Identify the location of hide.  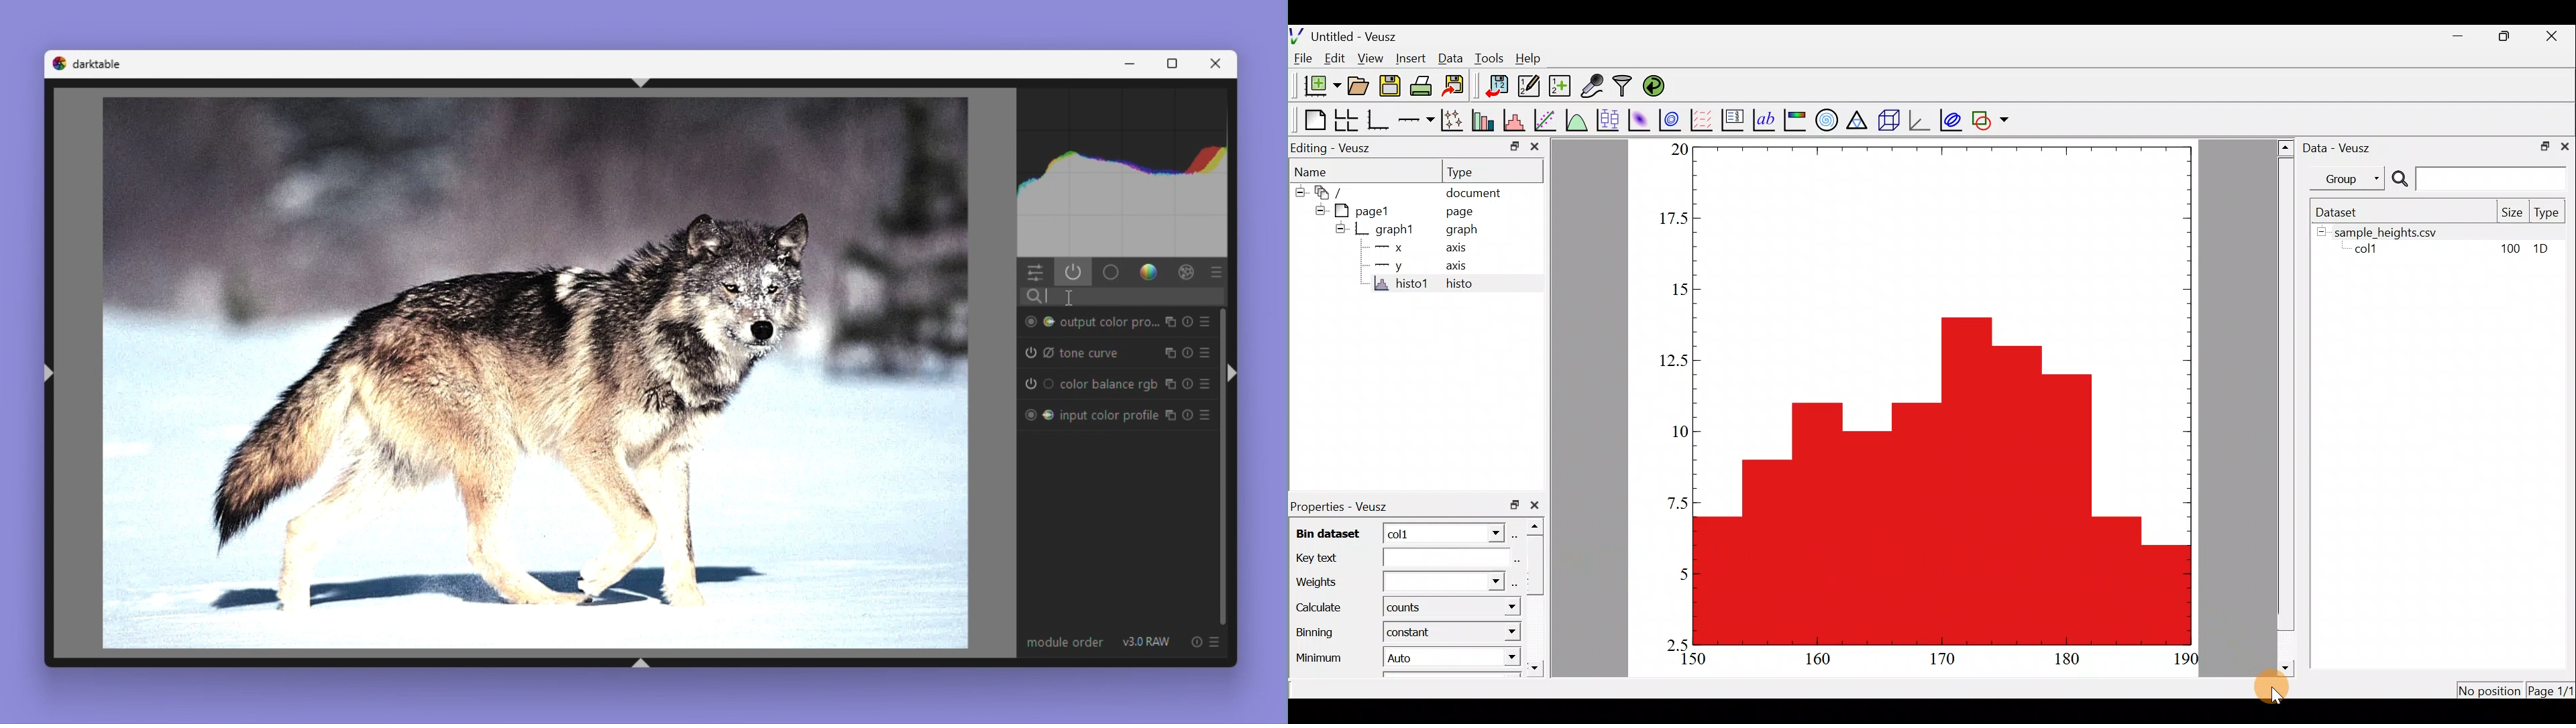
(1340, 228).